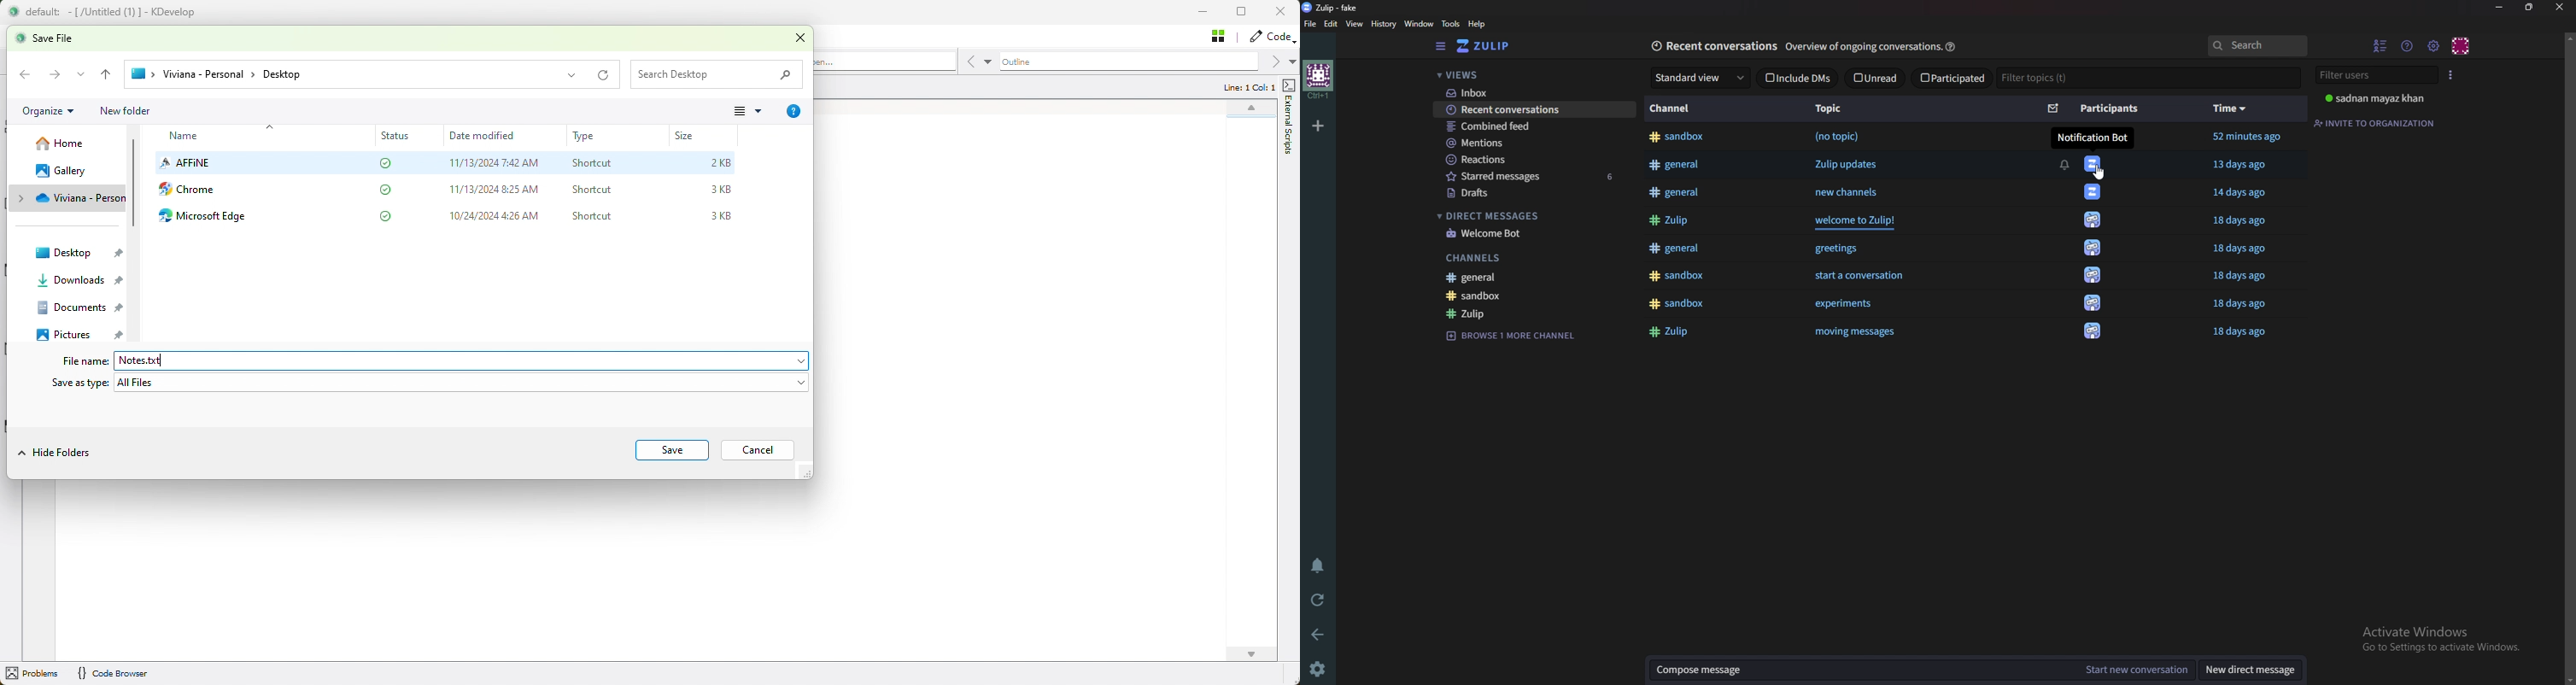 This screenshot has width=2576, height=700. What do you see at coordinates (2149, 76) in the screenshot?
I see `Filter topics` at bounding box center [2149, 76].